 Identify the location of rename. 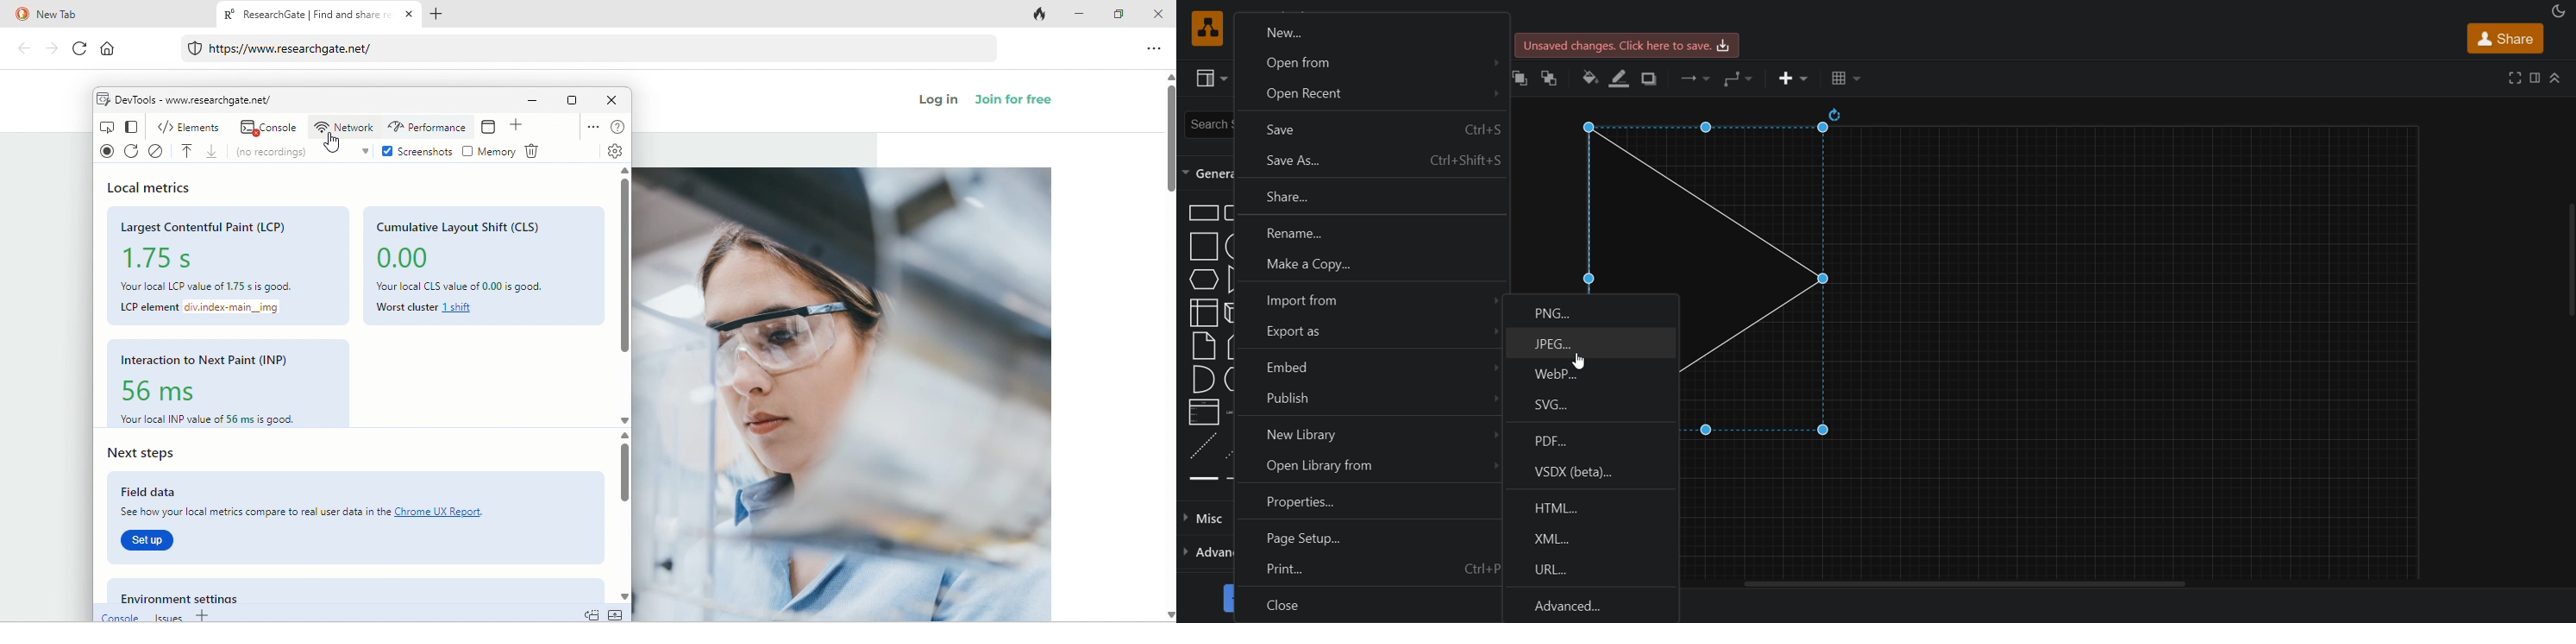
(1367, 233).